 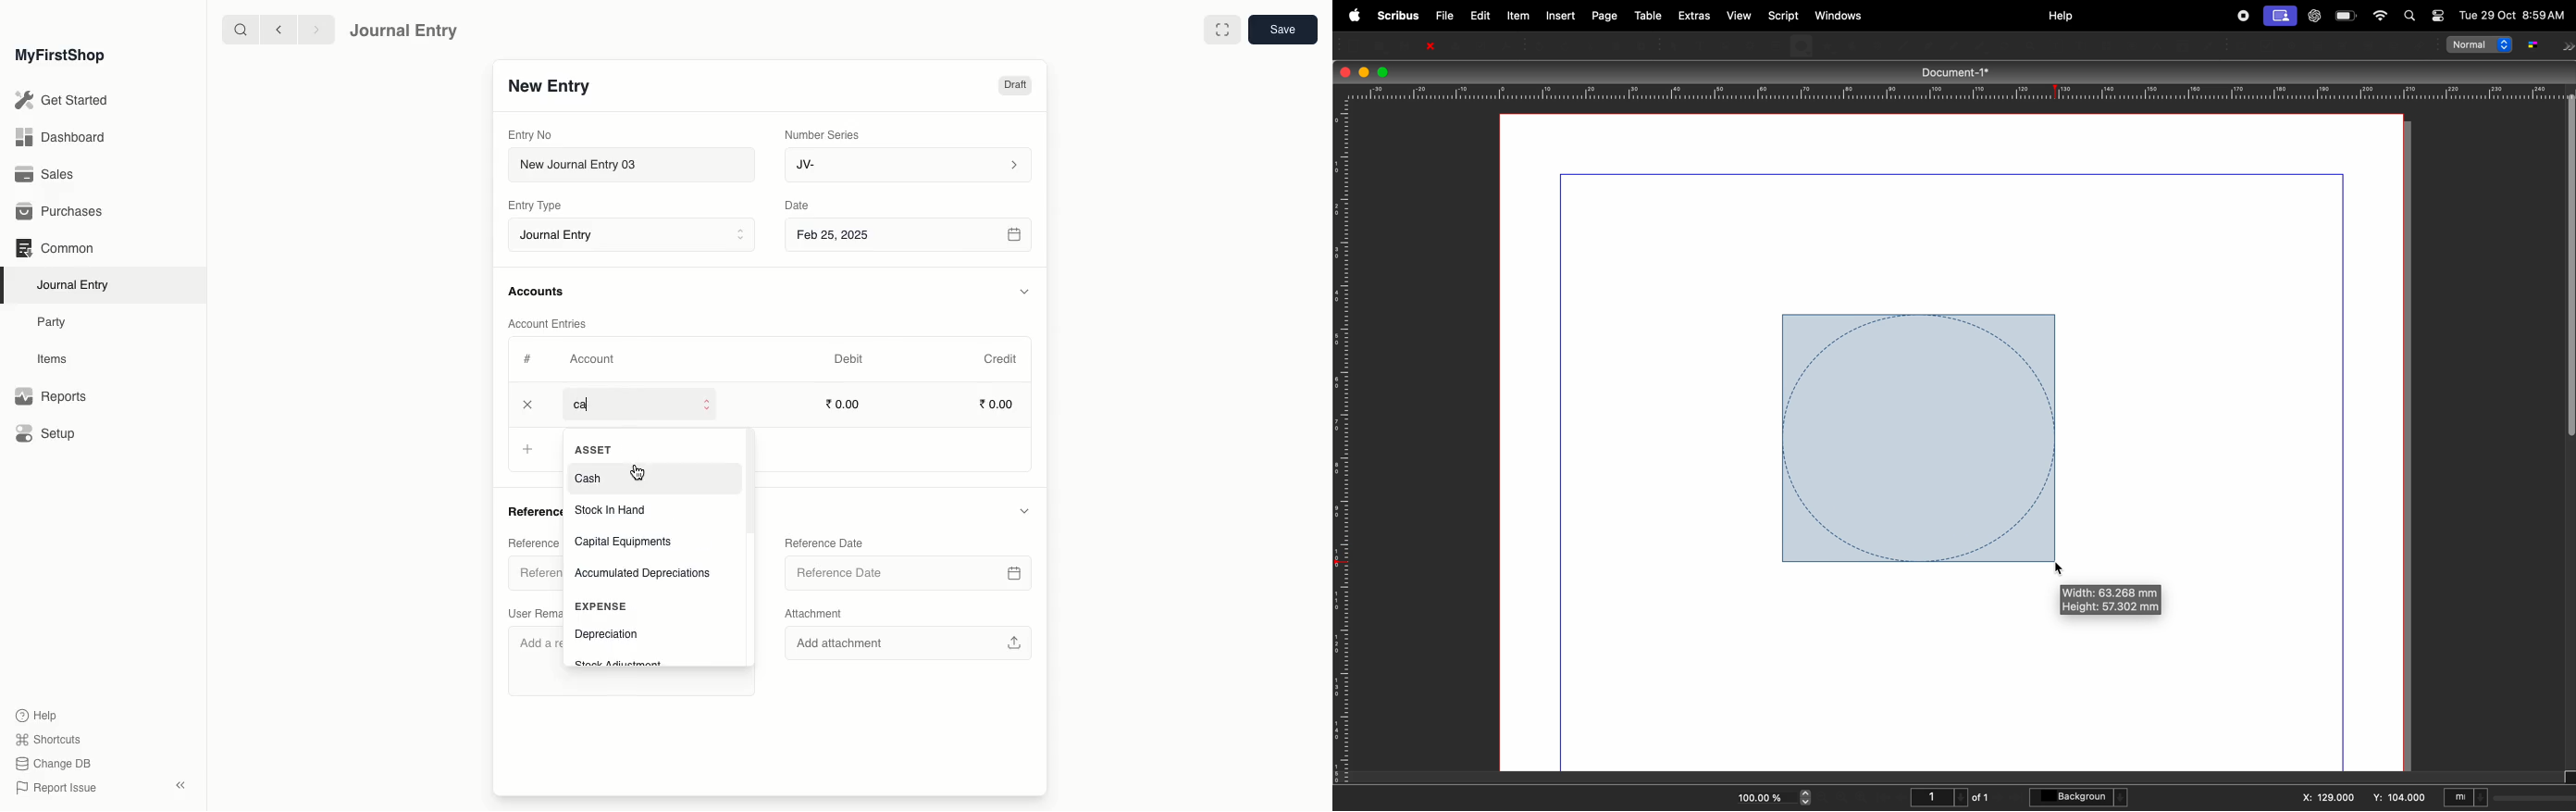 I want to click on help, so click(x=2060, y=16).